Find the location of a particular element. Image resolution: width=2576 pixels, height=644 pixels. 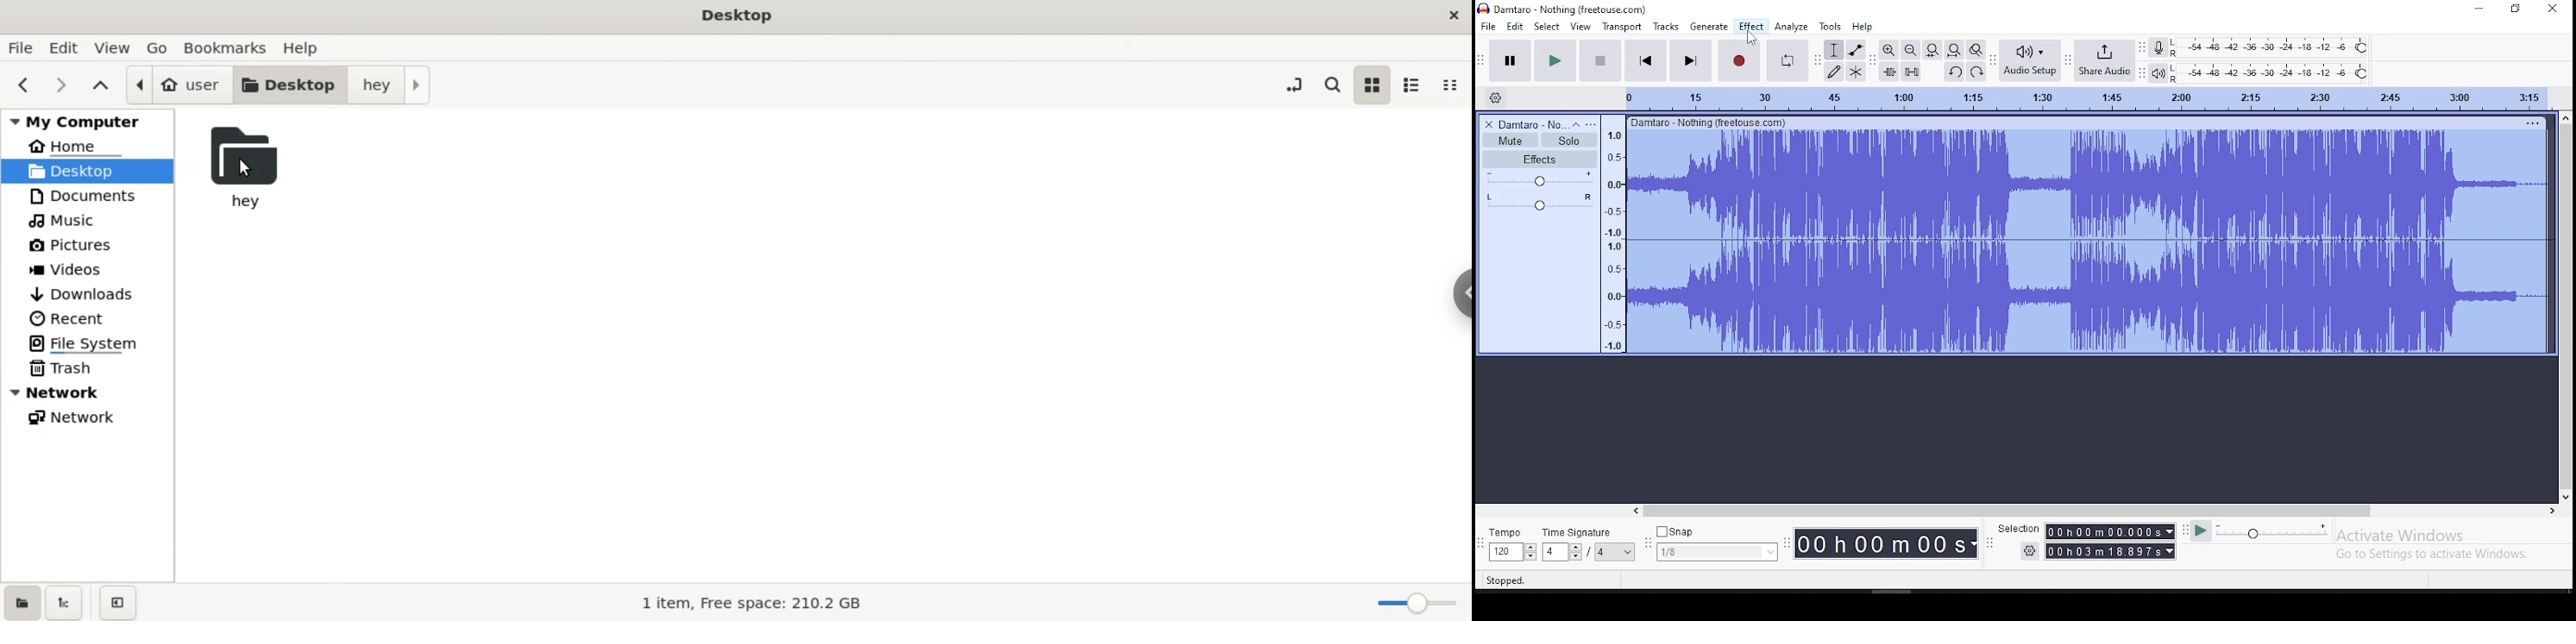

transport is located at coordinates (1621, 26).